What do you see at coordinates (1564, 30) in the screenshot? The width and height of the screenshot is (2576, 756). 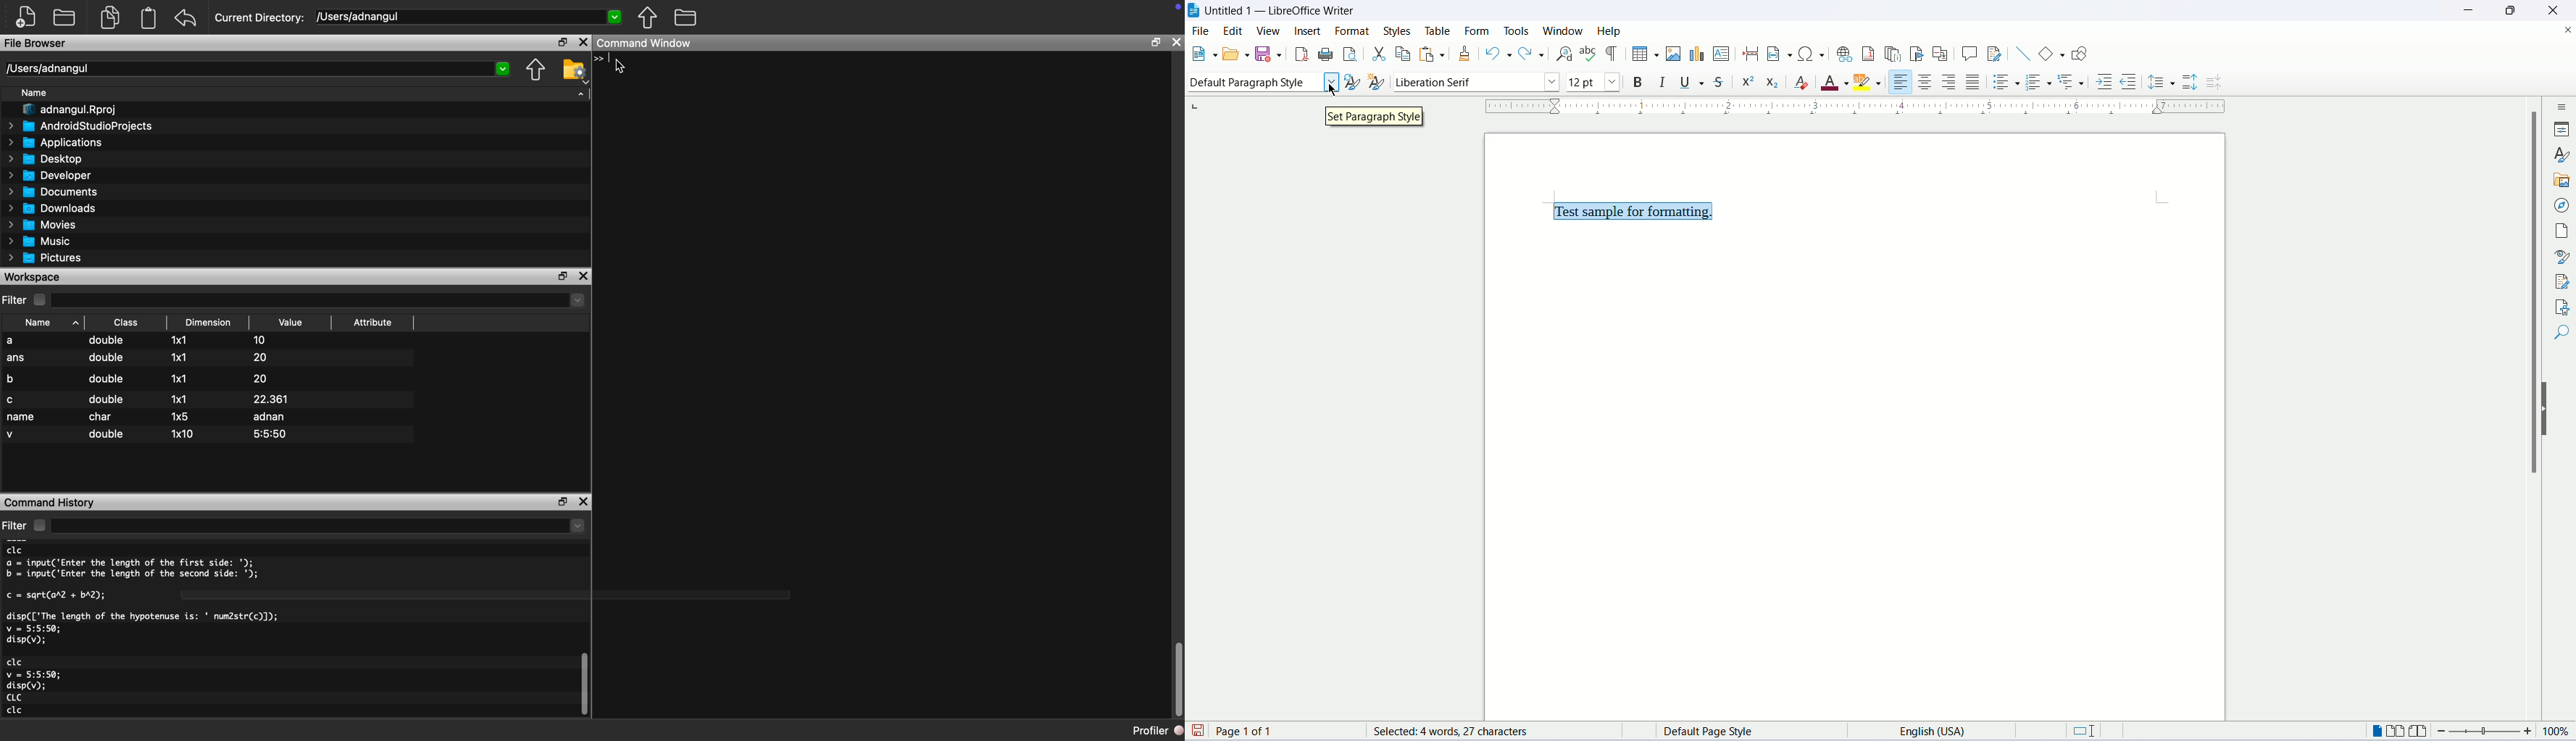 I see `window` at bounding box center [1564, 30].